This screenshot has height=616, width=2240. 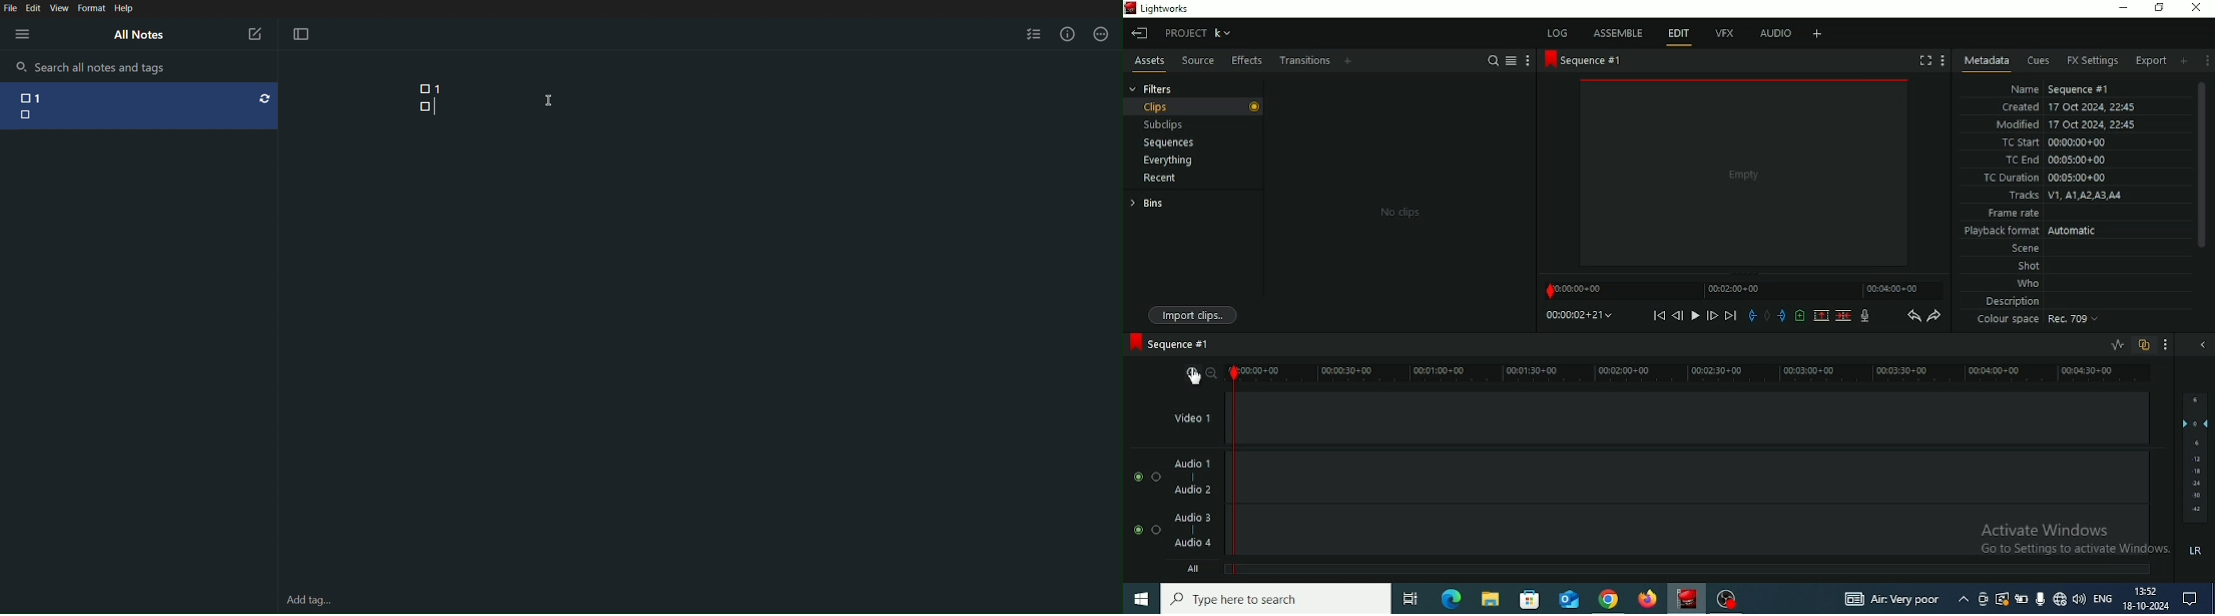 What do you see at coordinates (2144, 345) in the screenshot?
I see `Toggle auto track sync` at bounding box center [2144, 345].